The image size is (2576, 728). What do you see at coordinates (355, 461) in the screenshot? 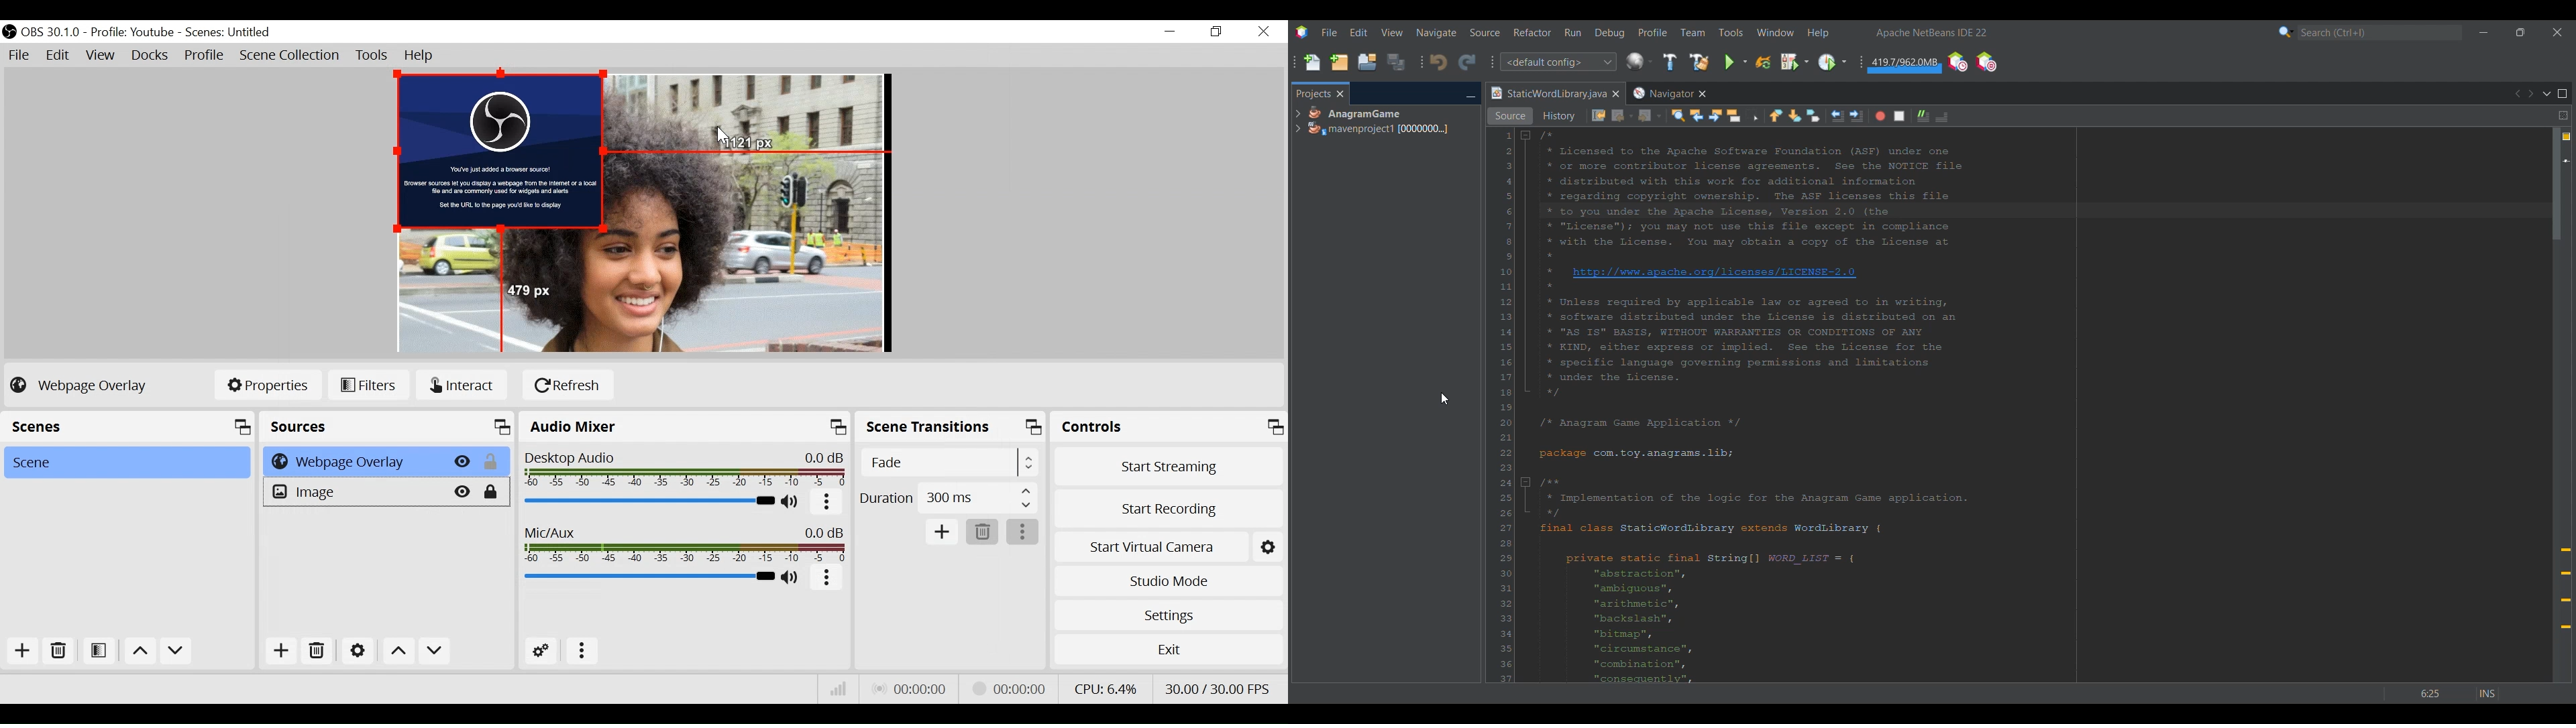
I see `Webpage Overlay` at bounding box center [355, 461].